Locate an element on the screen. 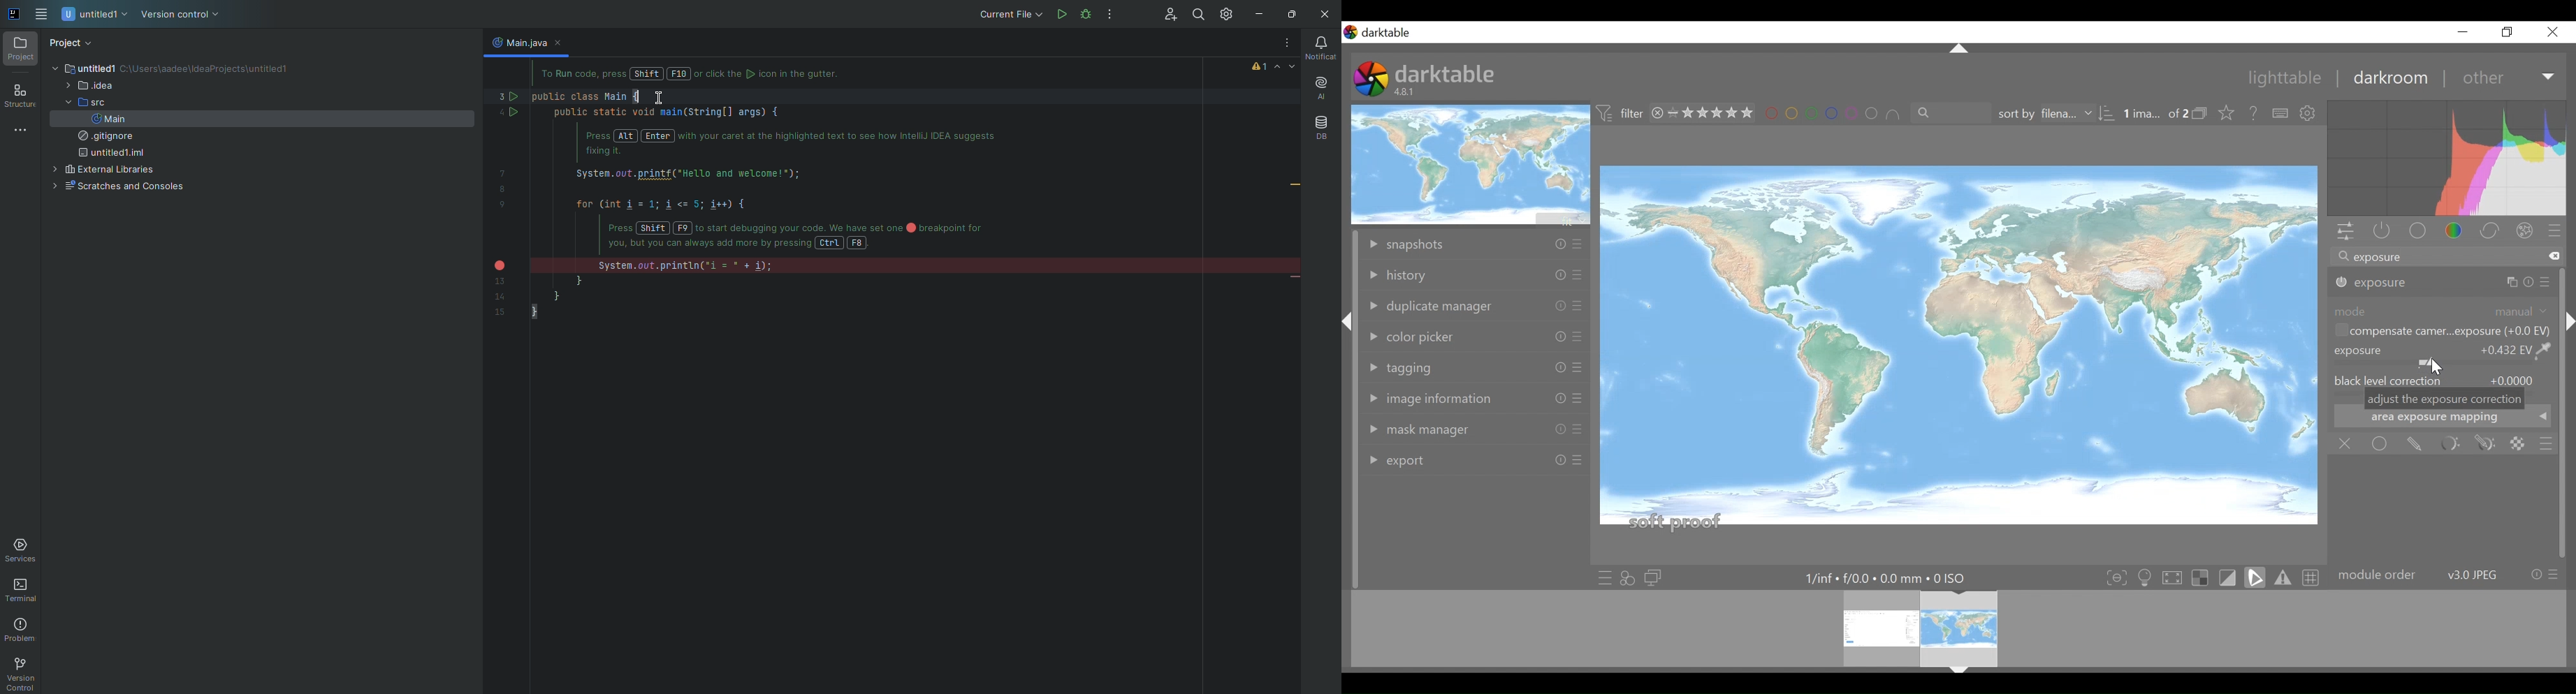 The width and height of the screenshot is (2576, 700).  is located at coordinates (1556, 461).